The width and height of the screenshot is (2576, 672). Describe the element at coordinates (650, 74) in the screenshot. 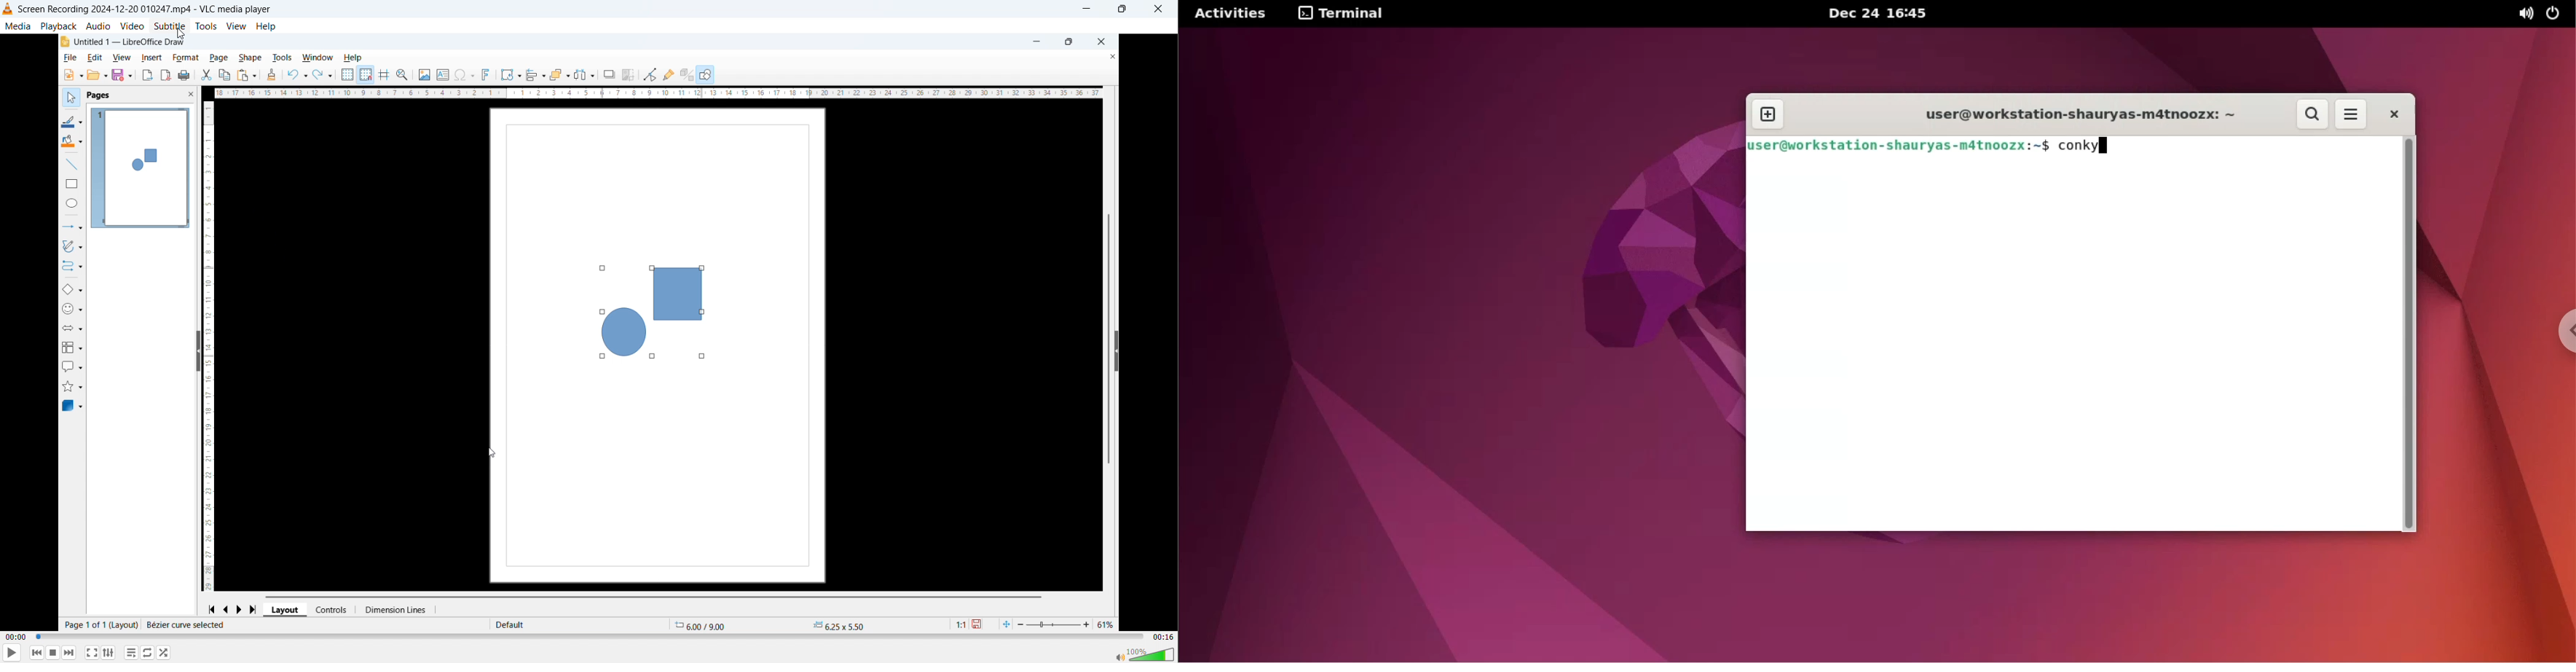

I see `toggle point edit mode` at that location.